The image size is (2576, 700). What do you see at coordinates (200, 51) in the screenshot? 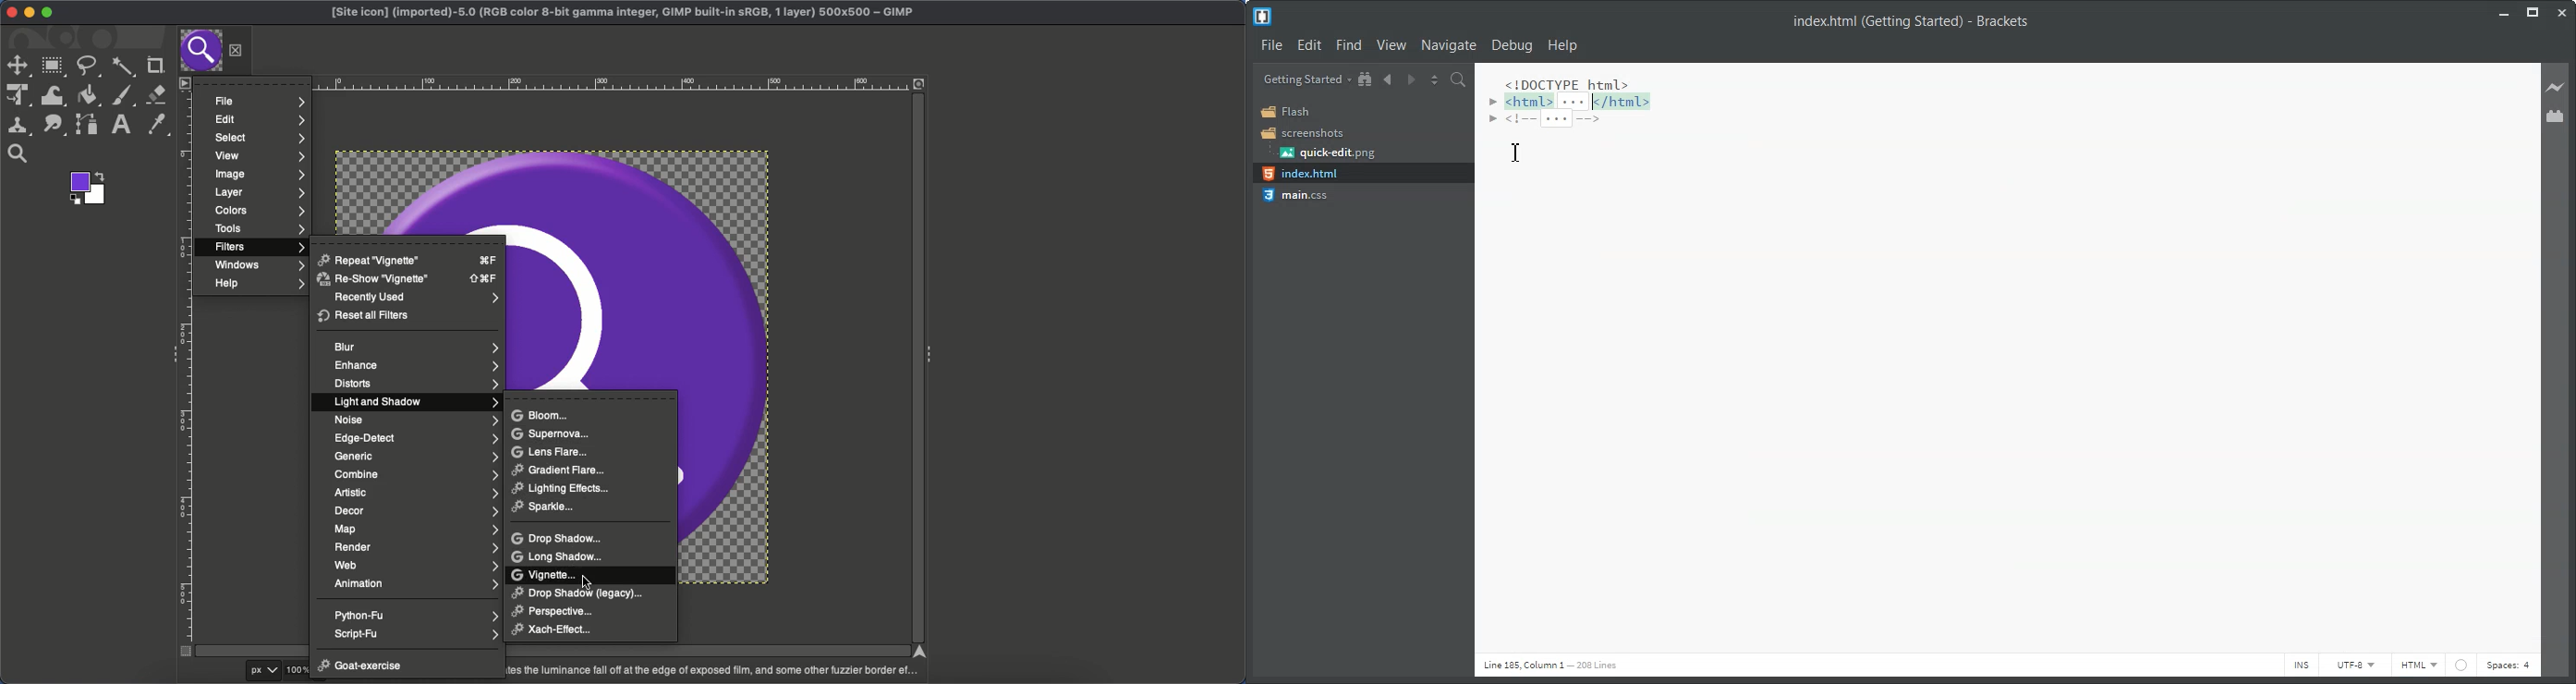
I see `Tab` at bounding box center [200, 51].